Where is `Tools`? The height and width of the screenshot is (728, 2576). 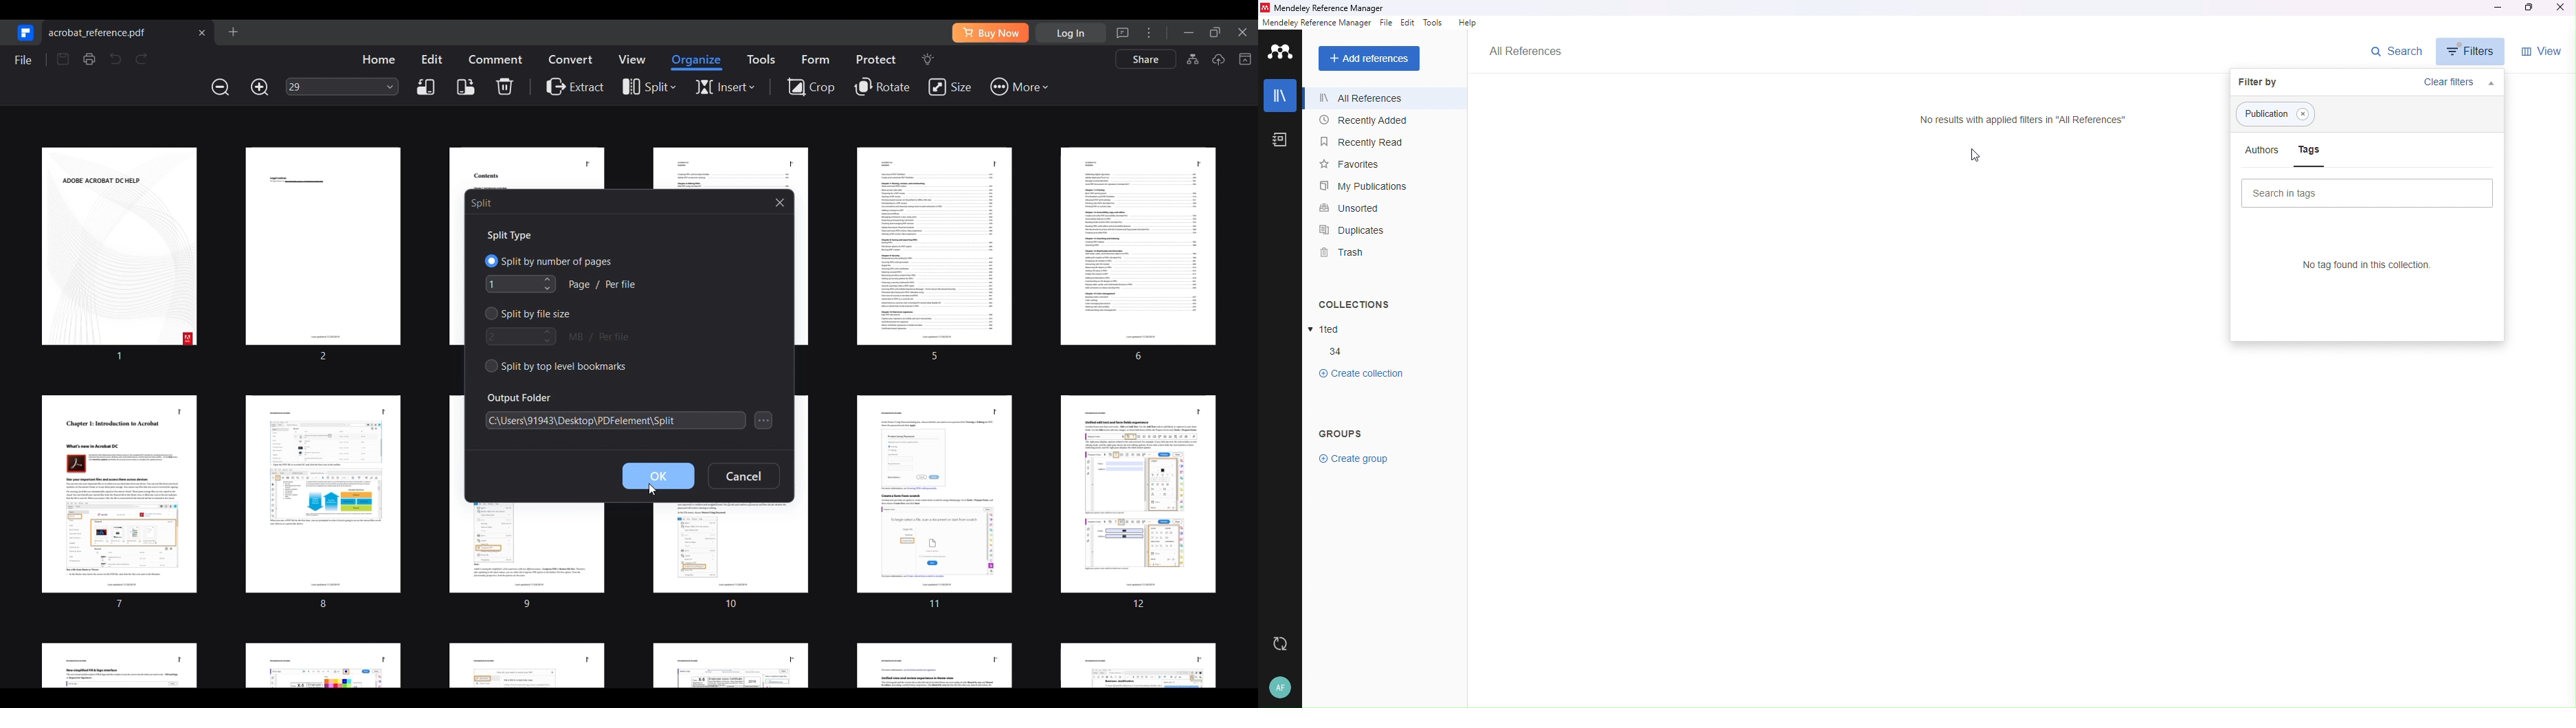 Tools is located at coordinates (1434, 23).